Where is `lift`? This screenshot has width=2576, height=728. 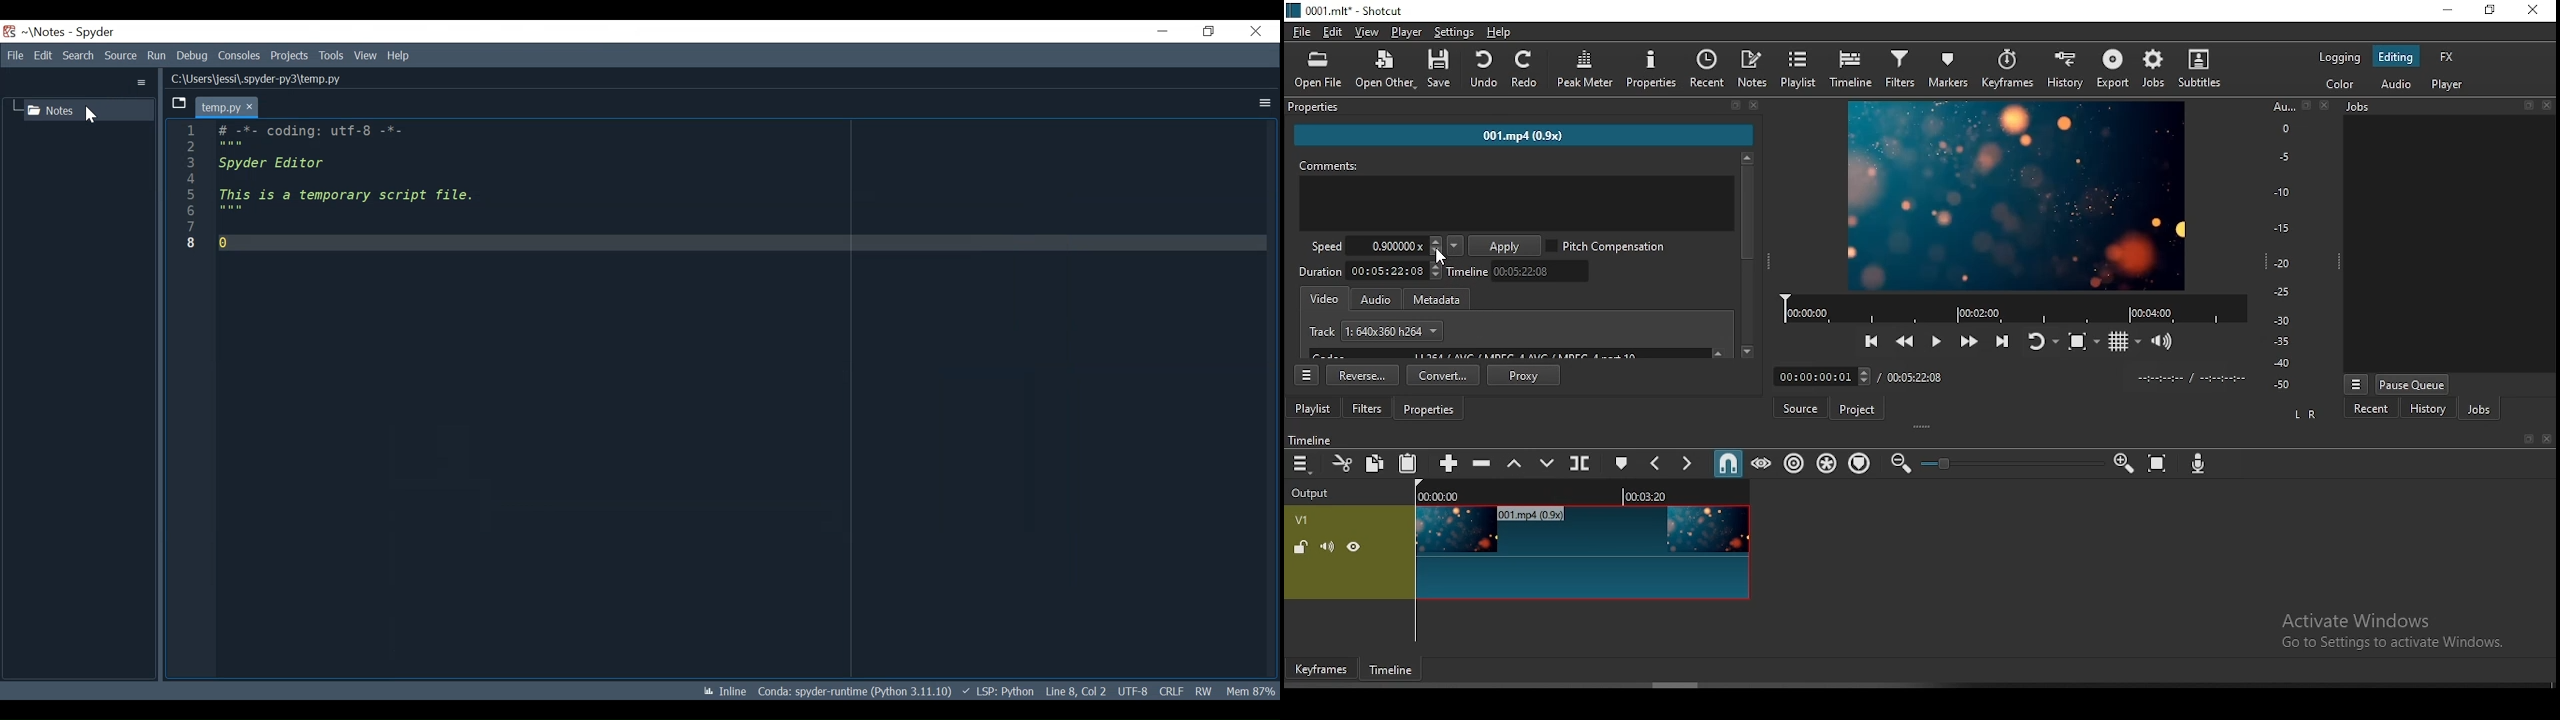 lift is located at coordinates (1514, 464).